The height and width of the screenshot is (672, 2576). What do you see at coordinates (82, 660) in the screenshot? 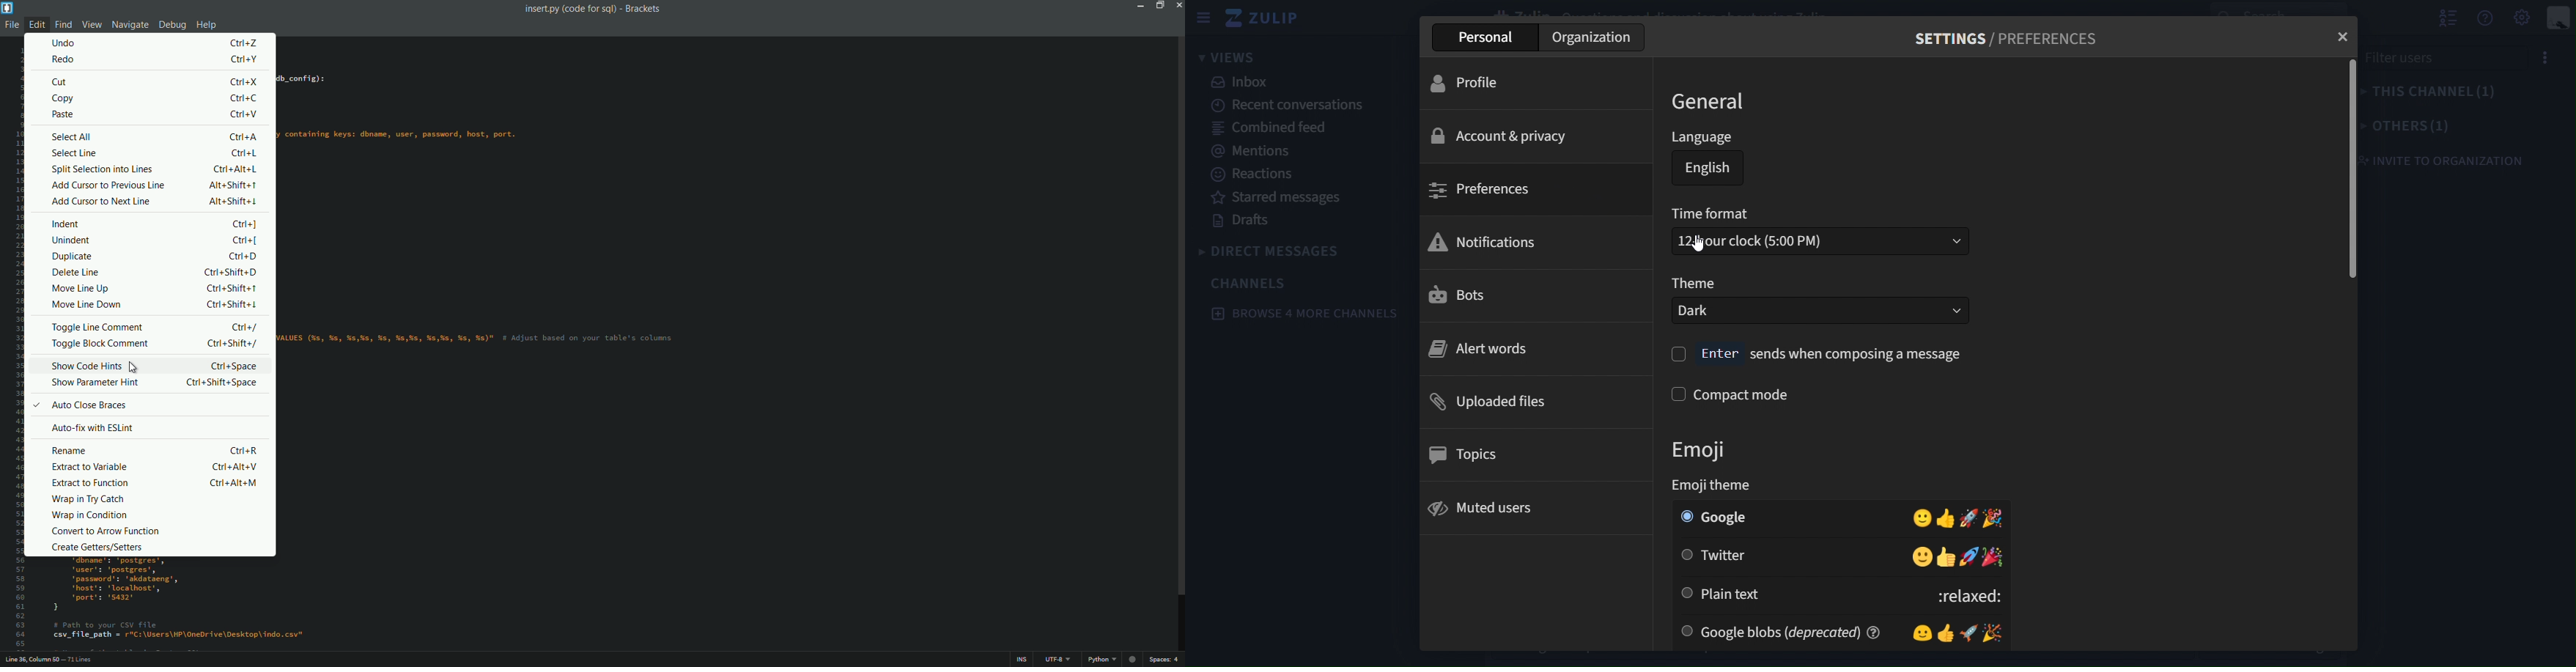
I see `number of lines` at bounding box center [82, 660].